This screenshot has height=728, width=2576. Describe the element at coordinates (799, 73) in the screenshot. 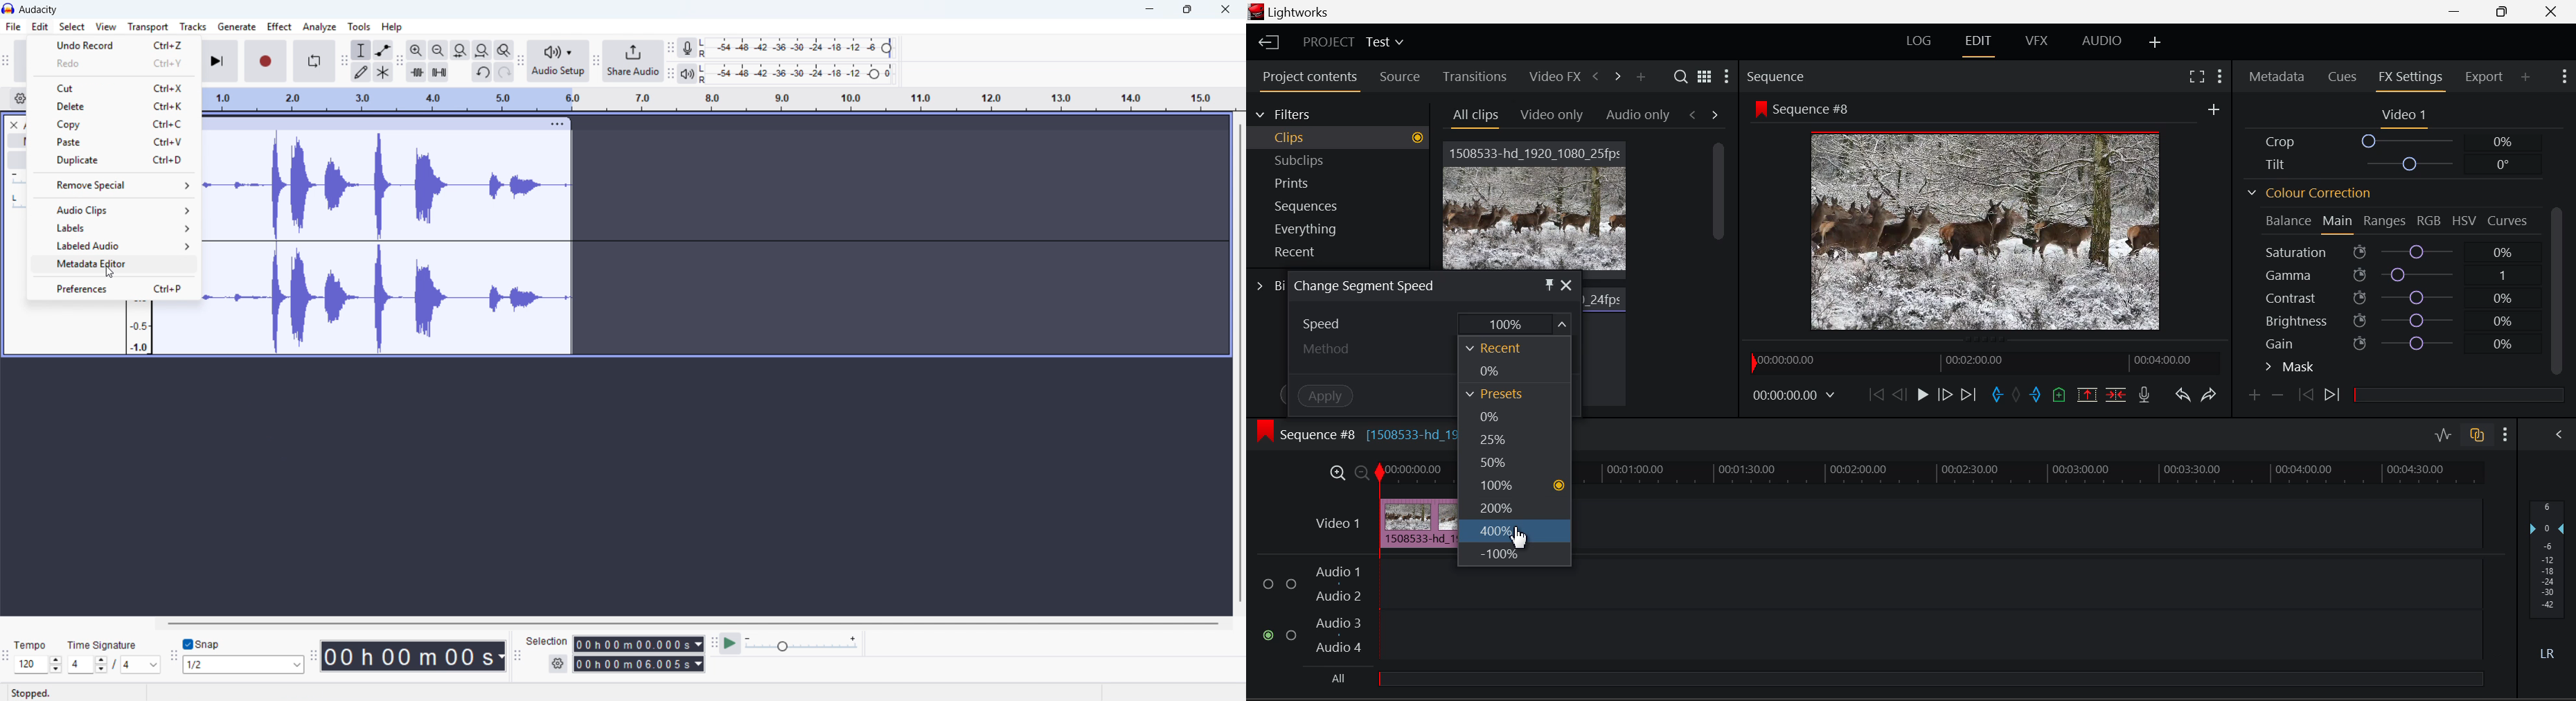

I see `playback level` at that location.